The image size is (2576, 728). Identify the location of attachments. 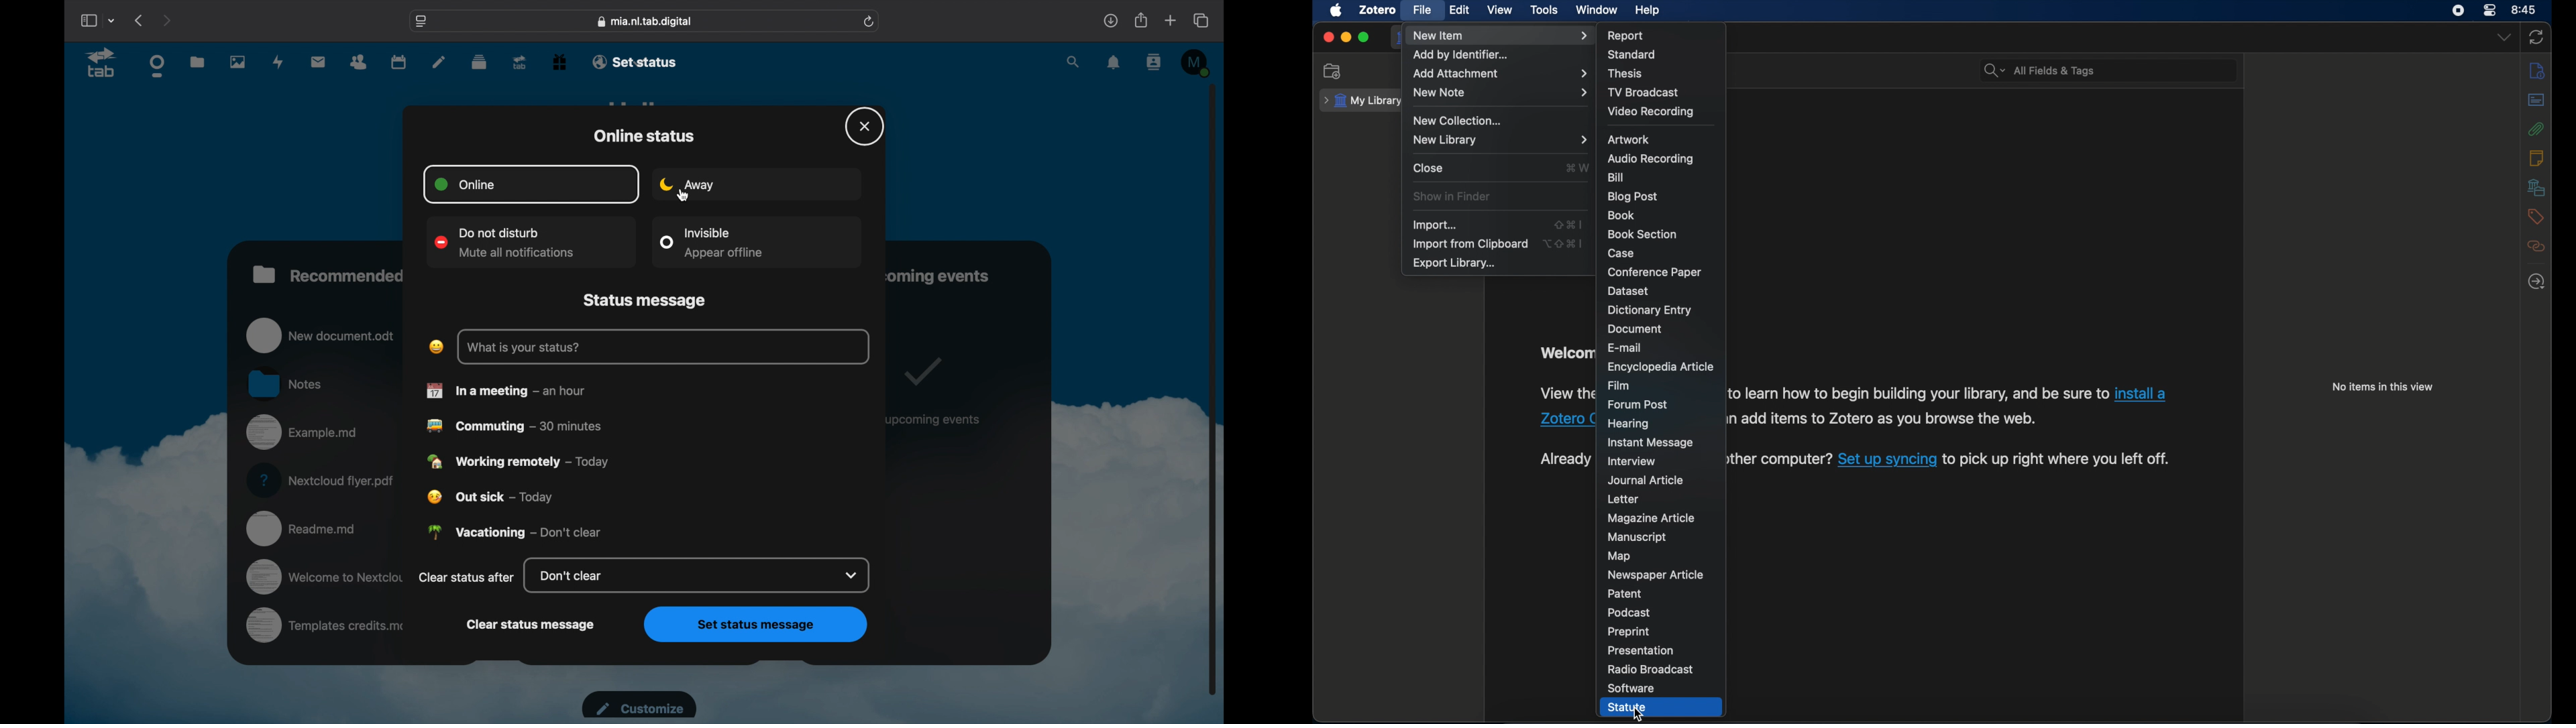
(2536, 129).